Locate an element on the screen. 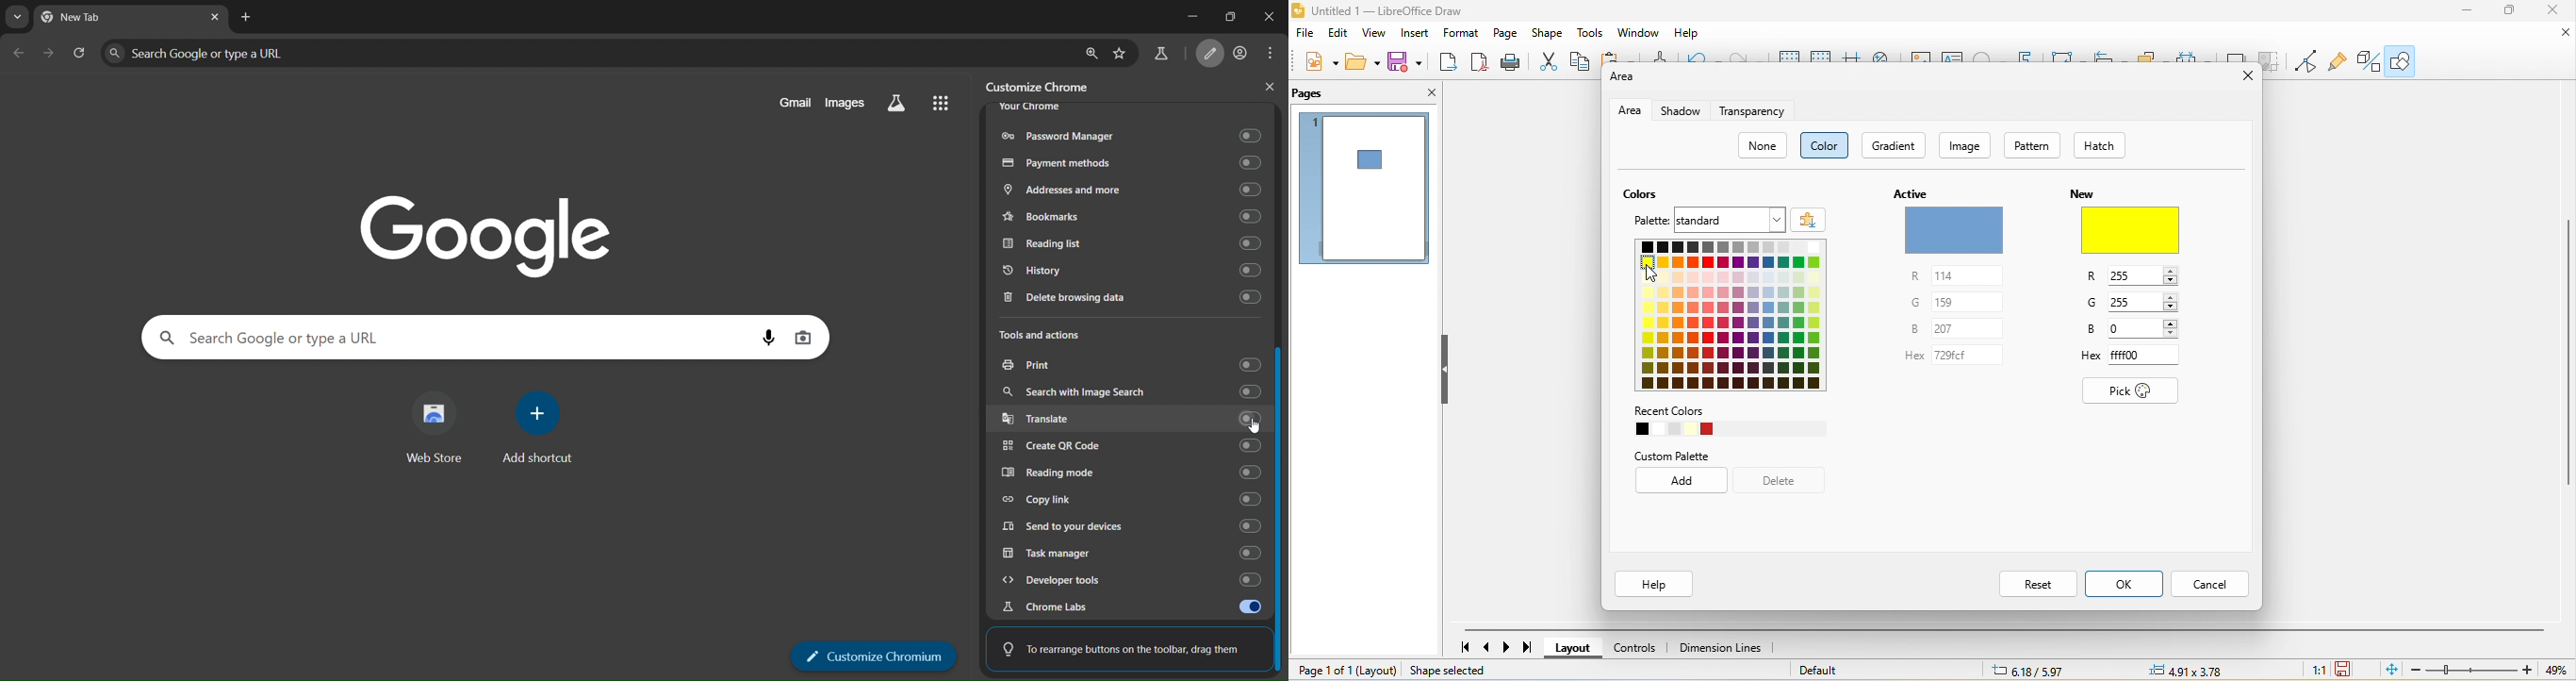 This screenshot has width=2576, height=700. cursor movement is located at coordinates (1653, 273).